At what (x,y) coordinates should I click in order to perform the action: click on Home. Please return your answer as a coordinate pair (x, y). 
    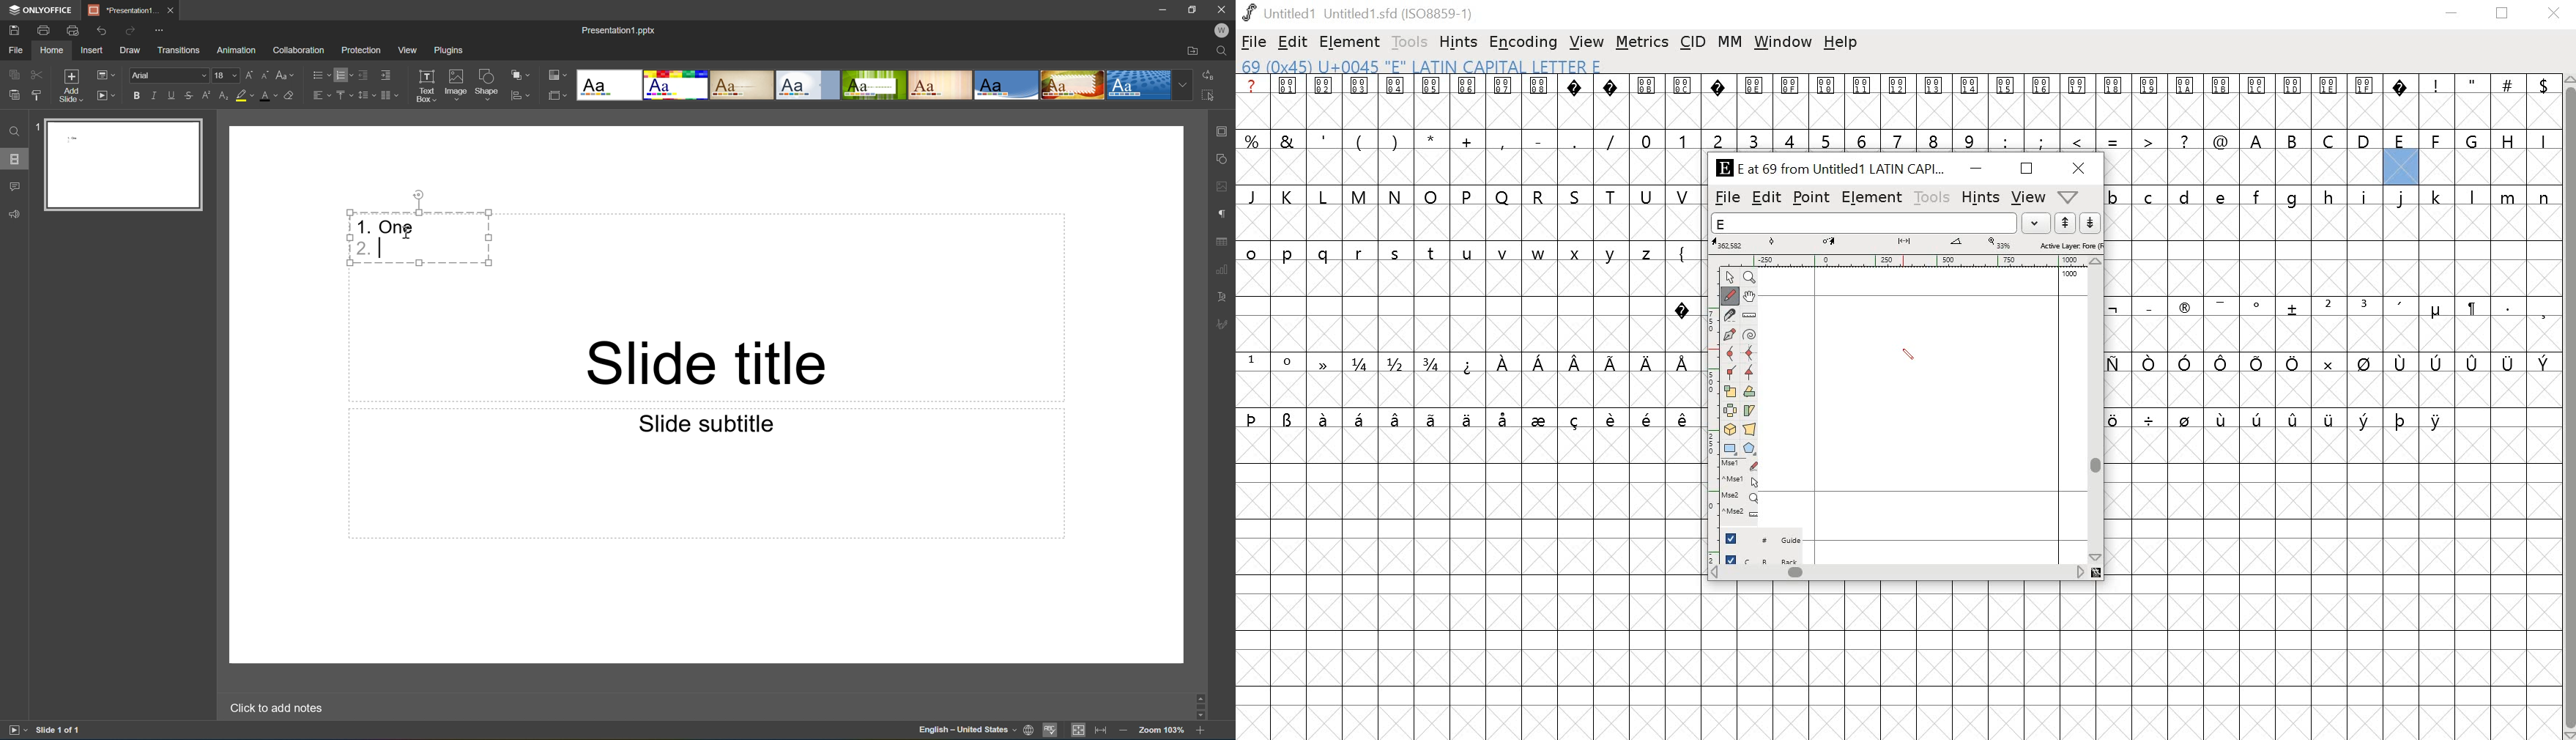
    Looking at the image, I should click on (54, 50).